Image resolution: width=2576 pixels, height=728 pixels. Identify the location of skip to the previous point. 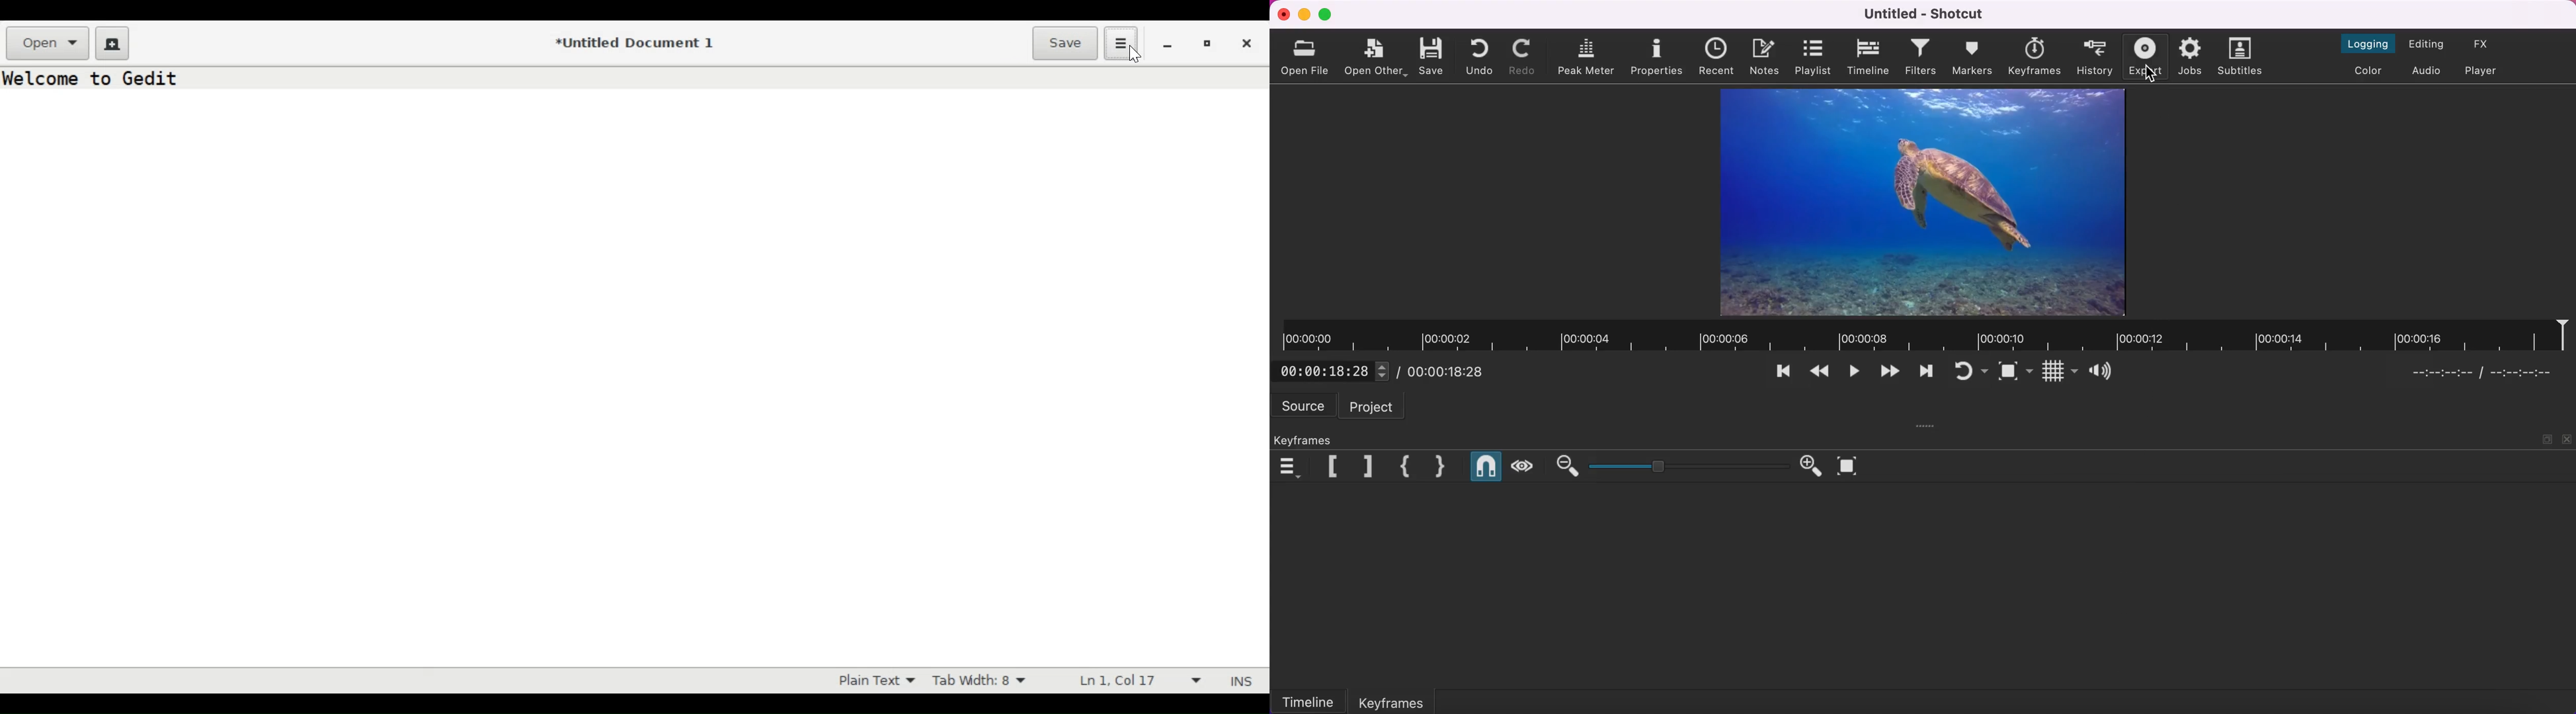
(1786, 373).